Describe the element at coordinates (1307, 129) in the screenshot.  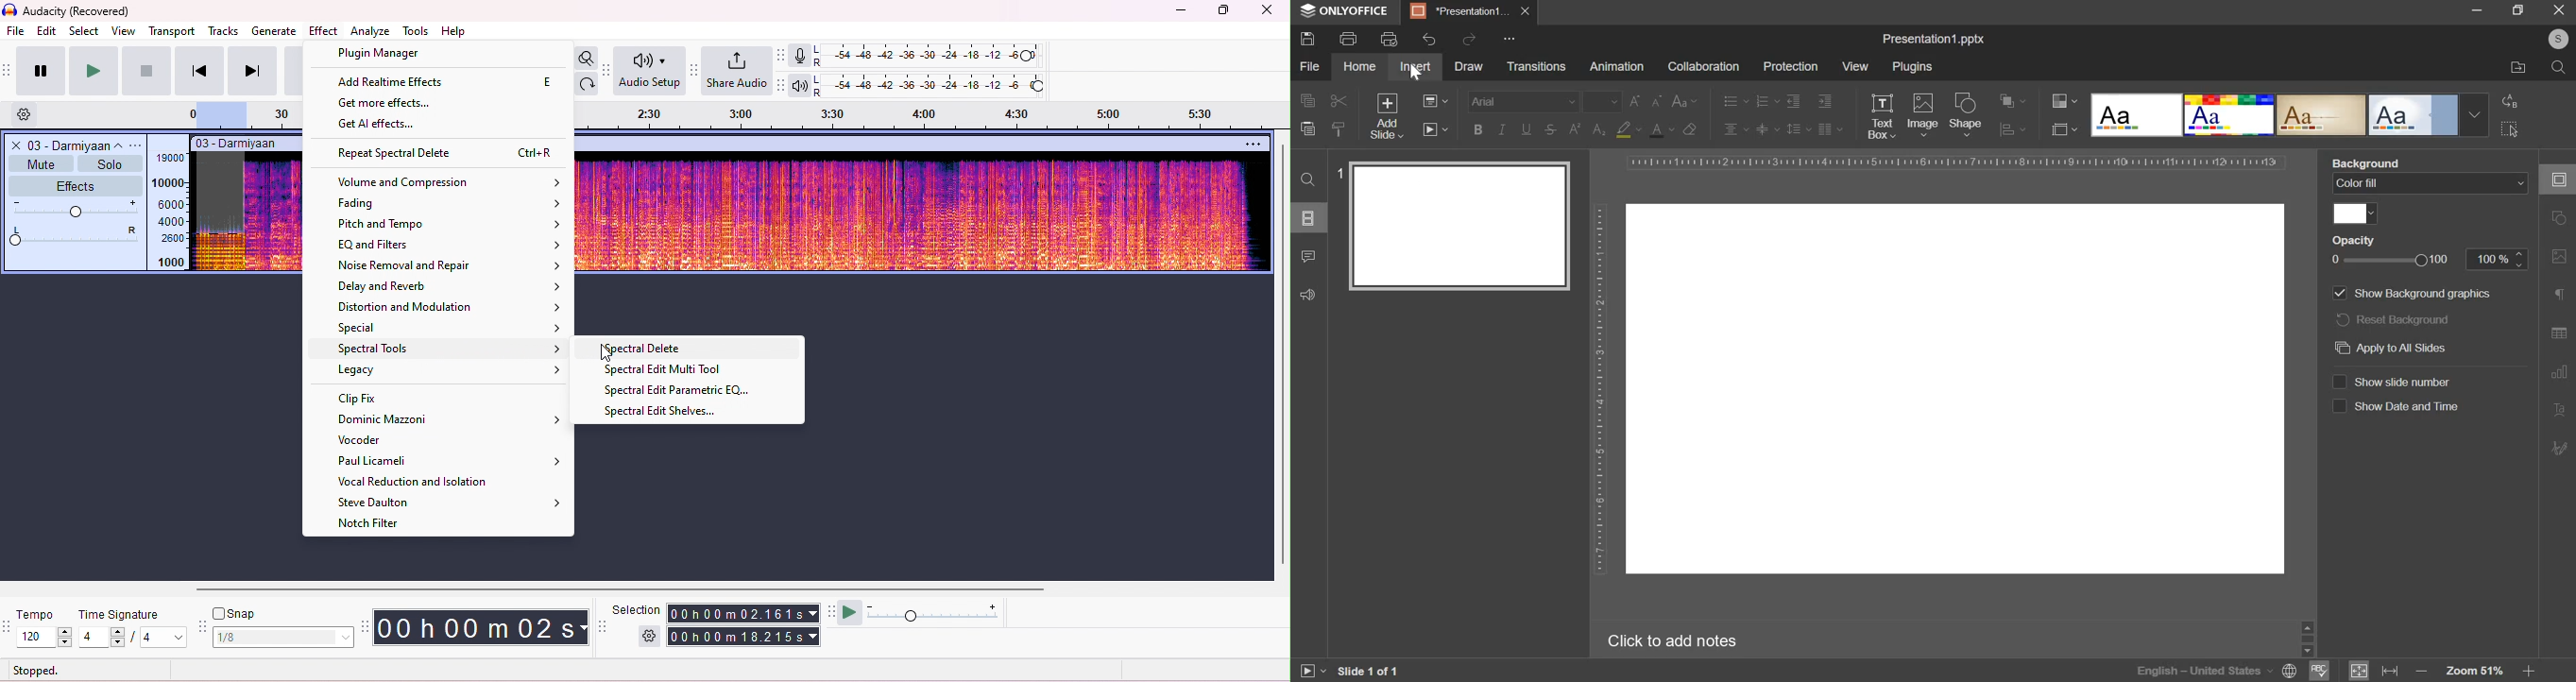
I see `paste` at that location.